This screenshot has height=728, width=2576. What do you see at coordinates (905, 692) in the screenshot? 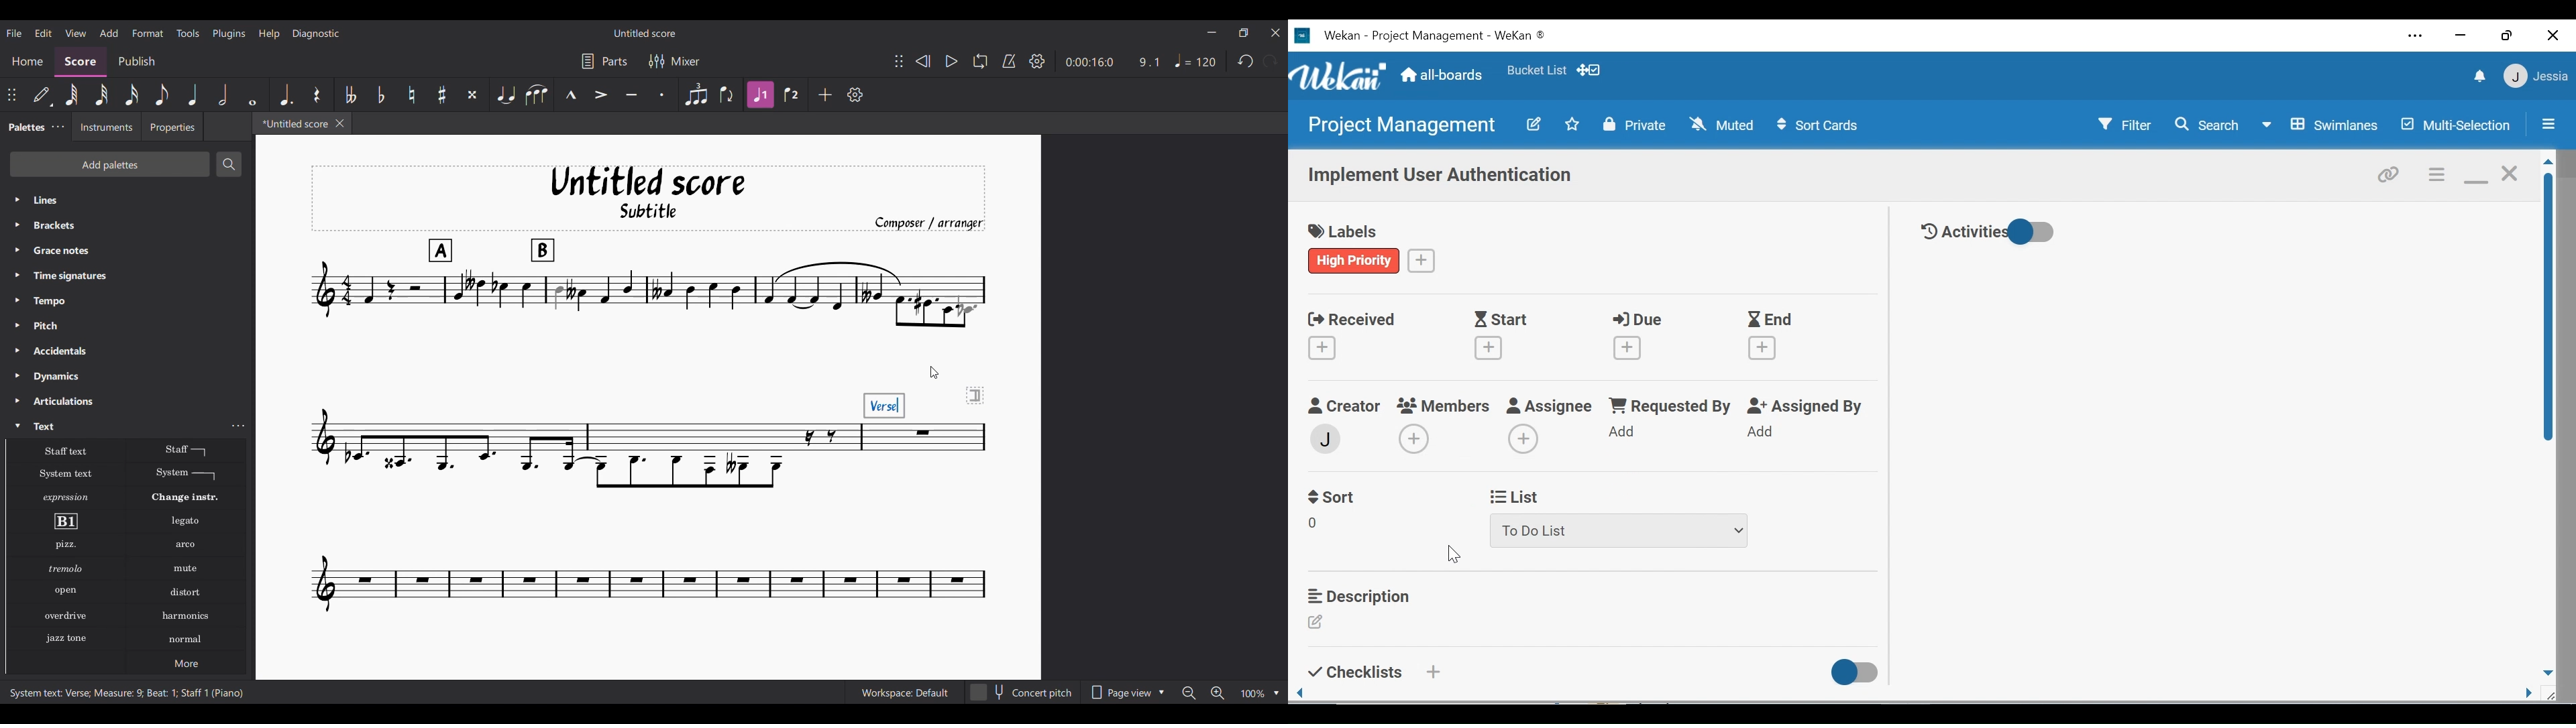
I see `Workspace: Default` at bounding box center [905, 692].